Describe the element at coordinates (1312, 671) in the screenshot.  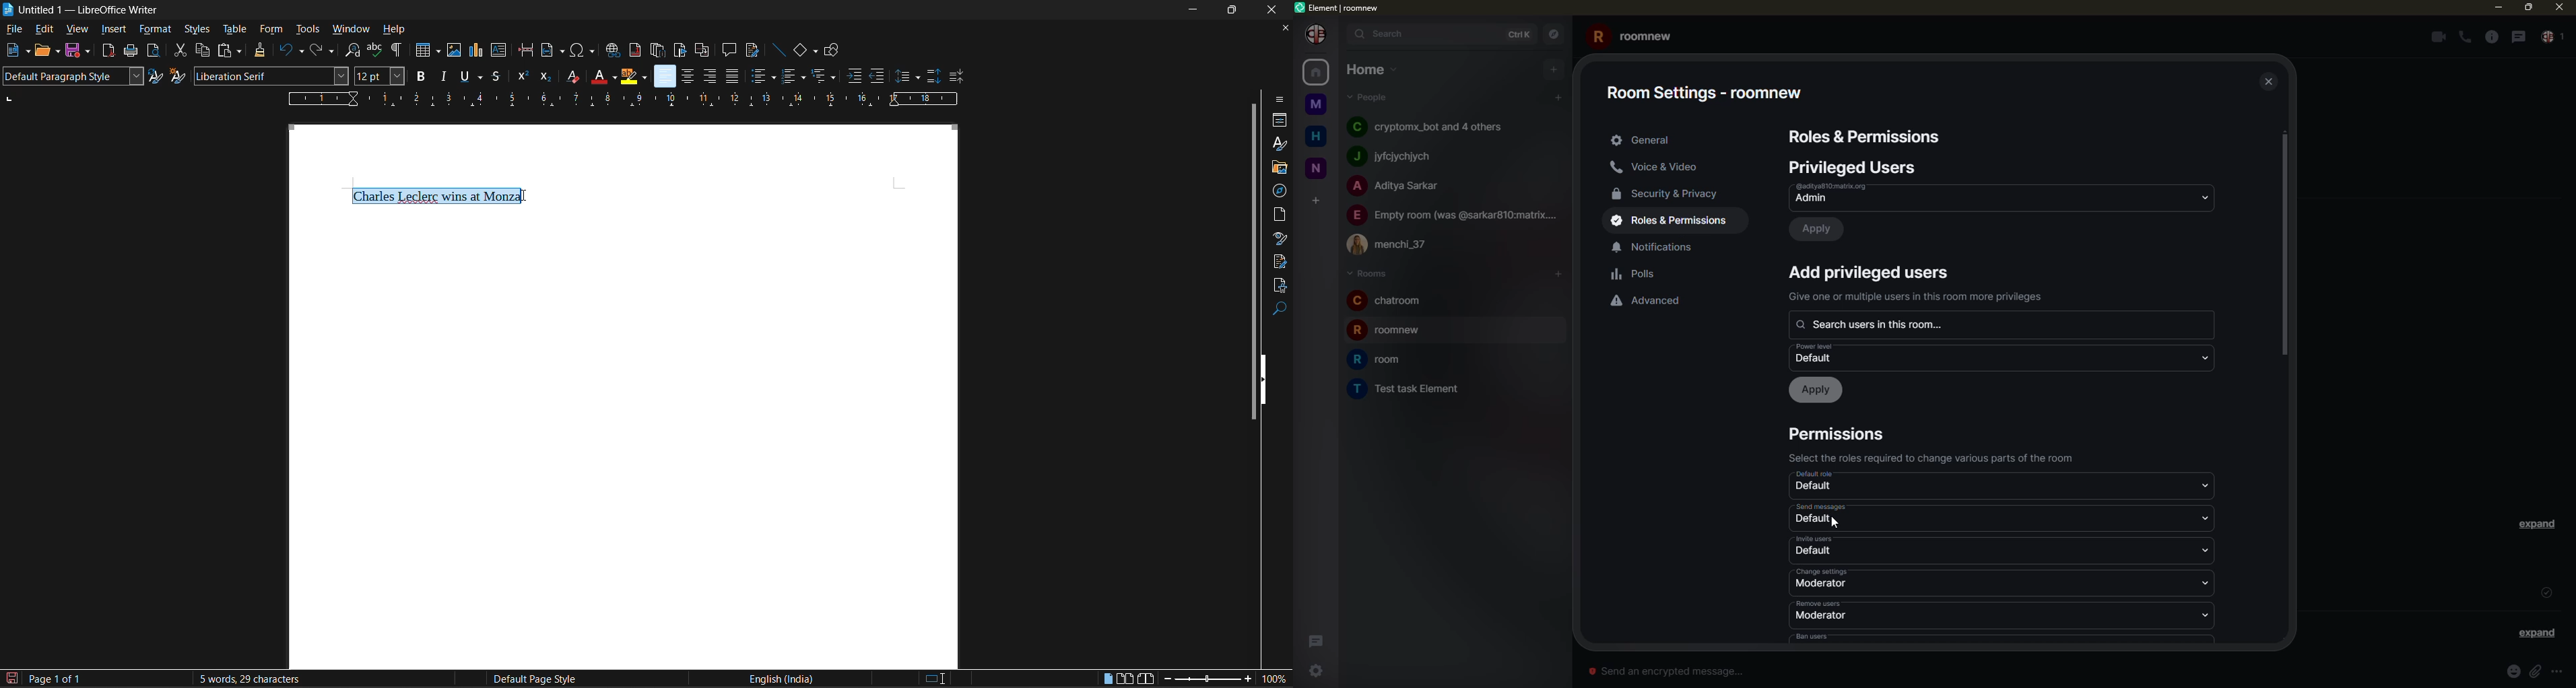
I see `quick settings` at that location.